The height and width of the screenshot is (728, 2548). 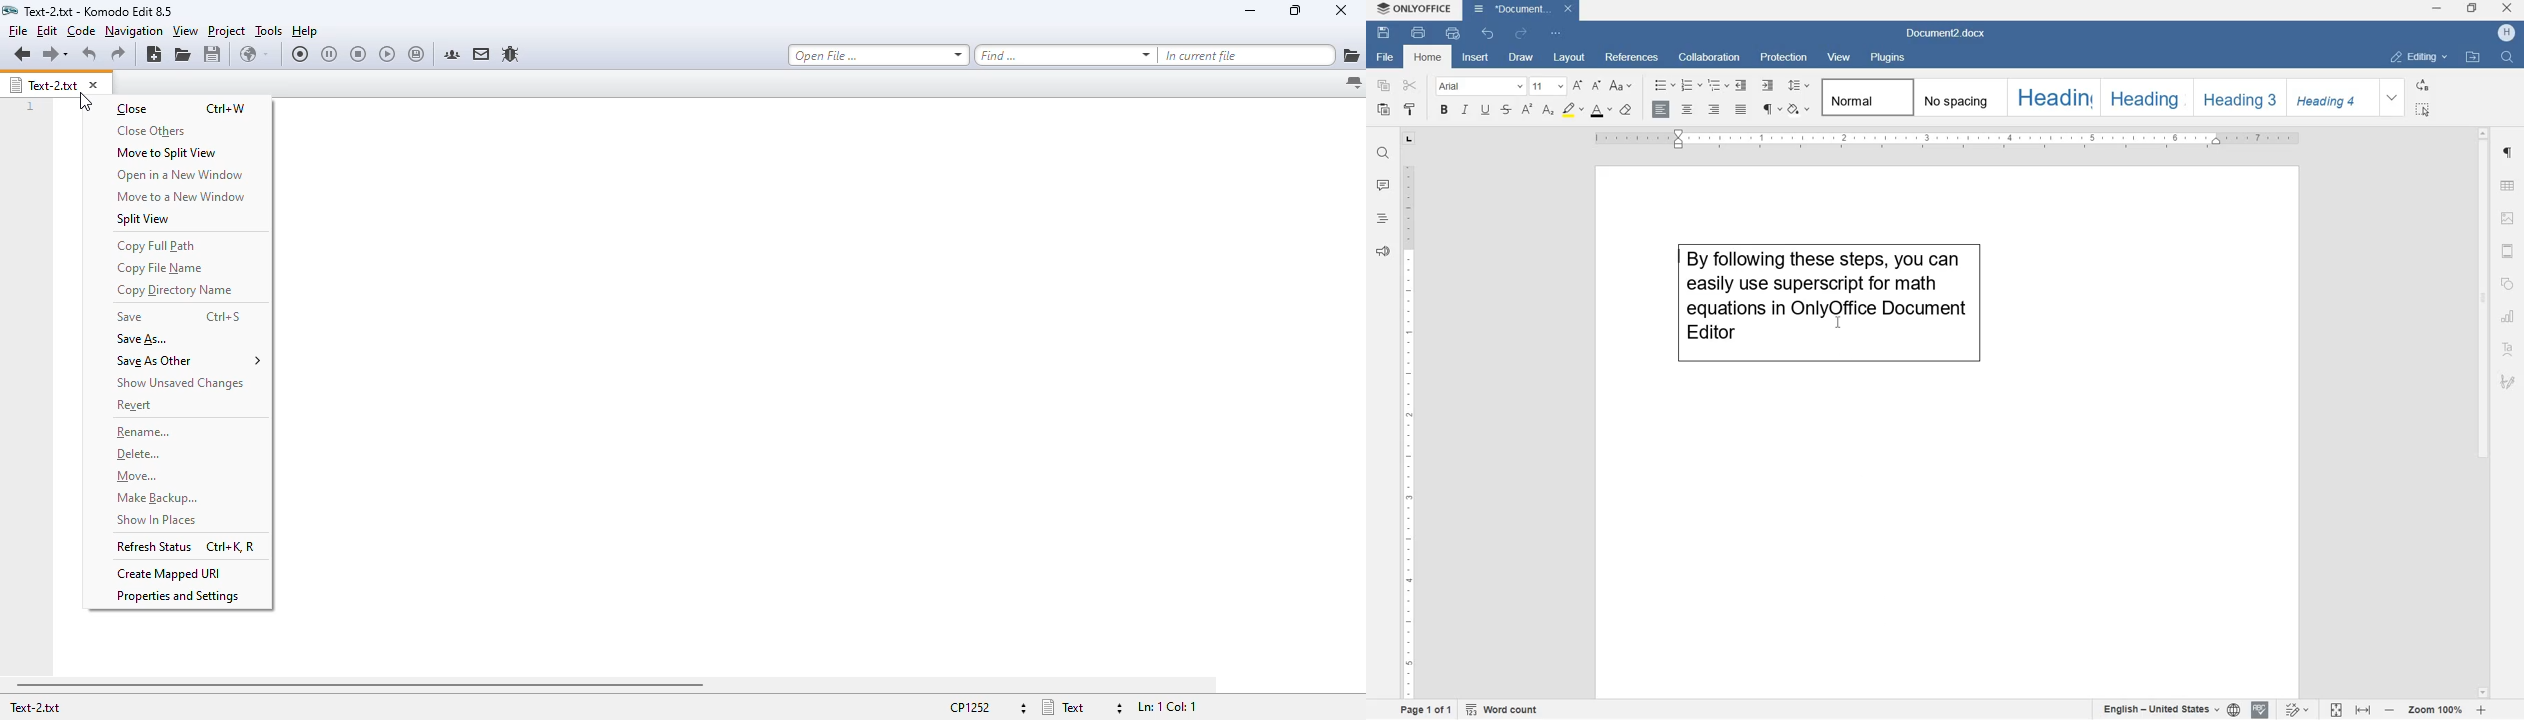 What do you see at coordinates (2507, 32) in the screenshot?
I see `HP` at bounding box center [2507, 32].